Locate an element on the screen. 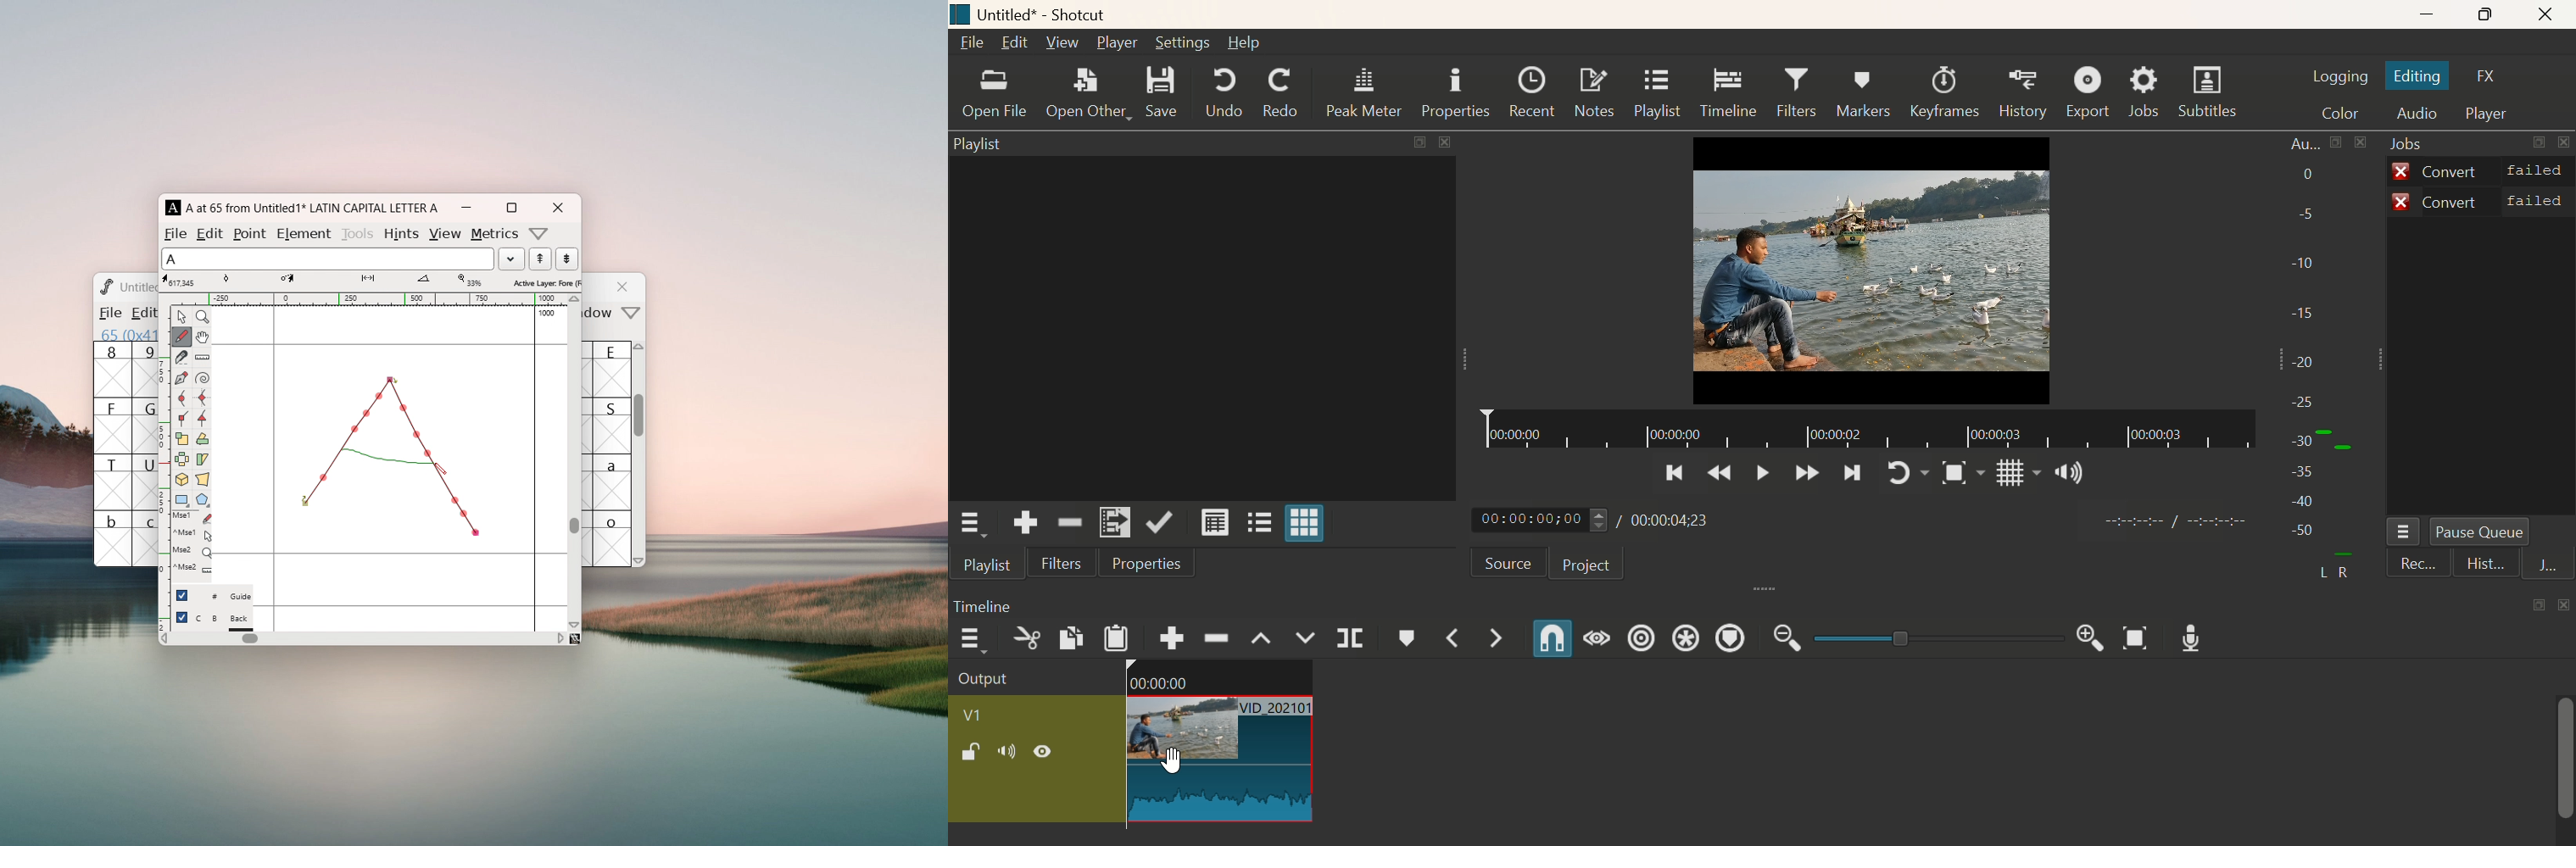 The image size is (2576, 868).  is located at coordinates (1639, 638).